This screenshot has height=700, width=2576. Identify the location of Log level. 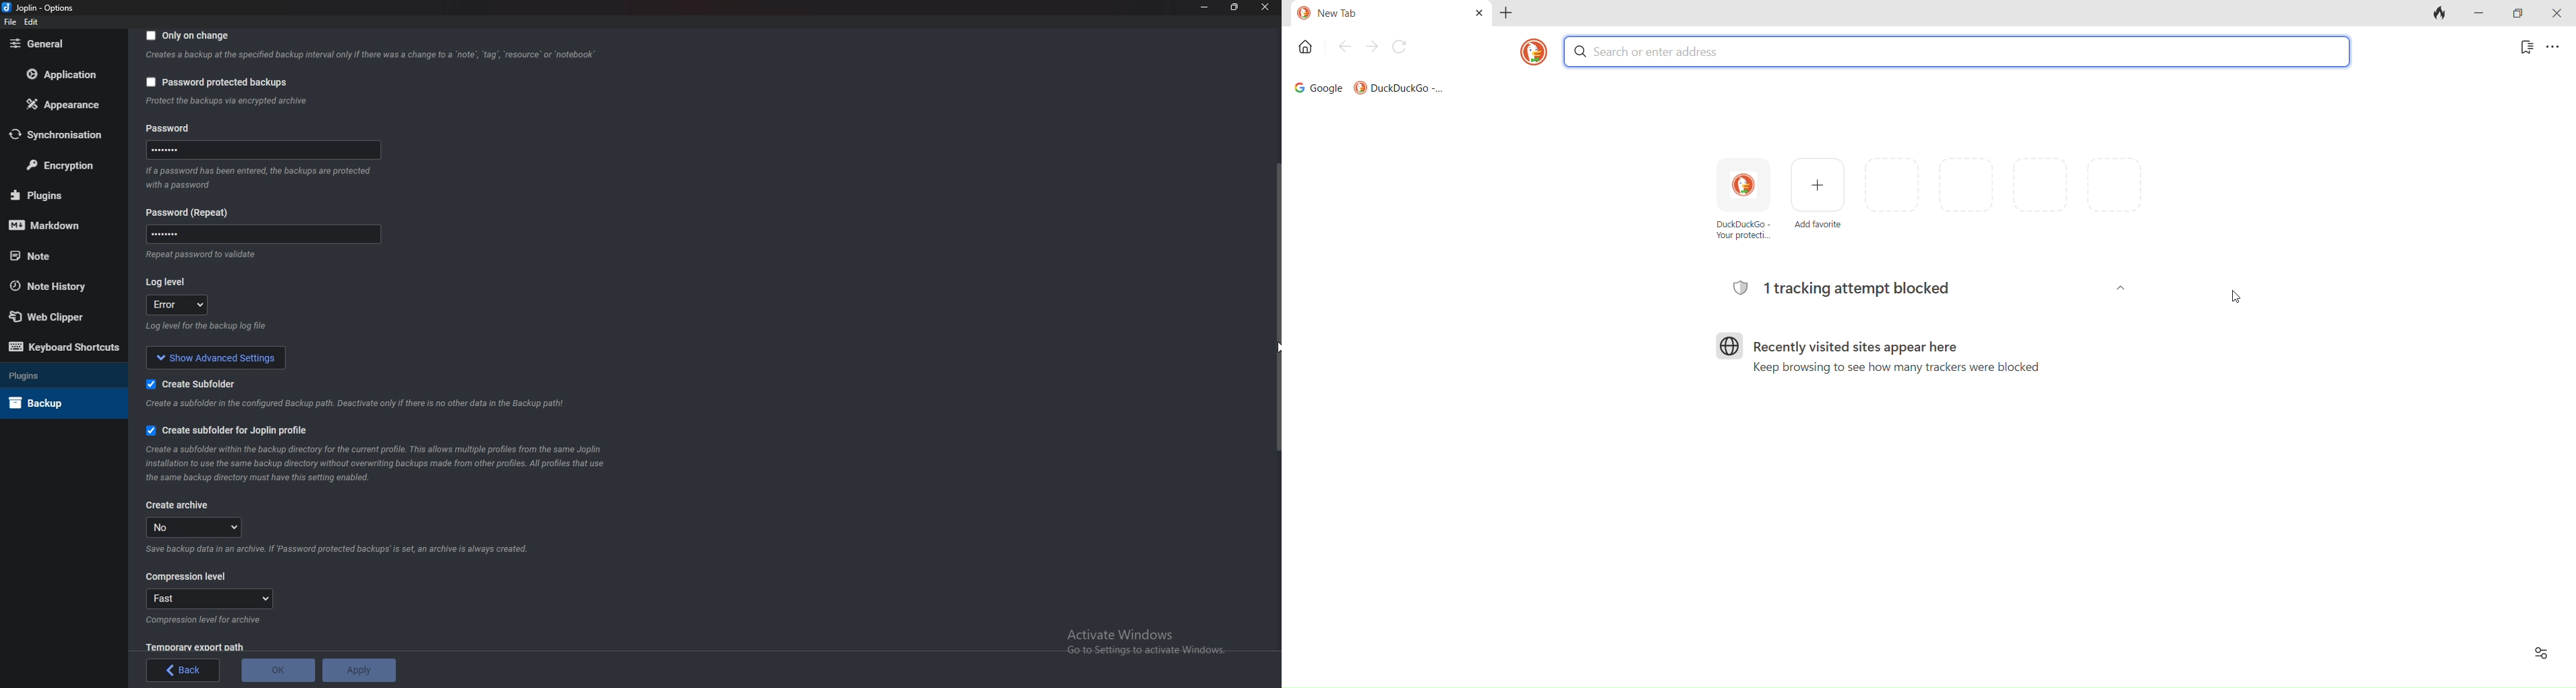
(168, 280).